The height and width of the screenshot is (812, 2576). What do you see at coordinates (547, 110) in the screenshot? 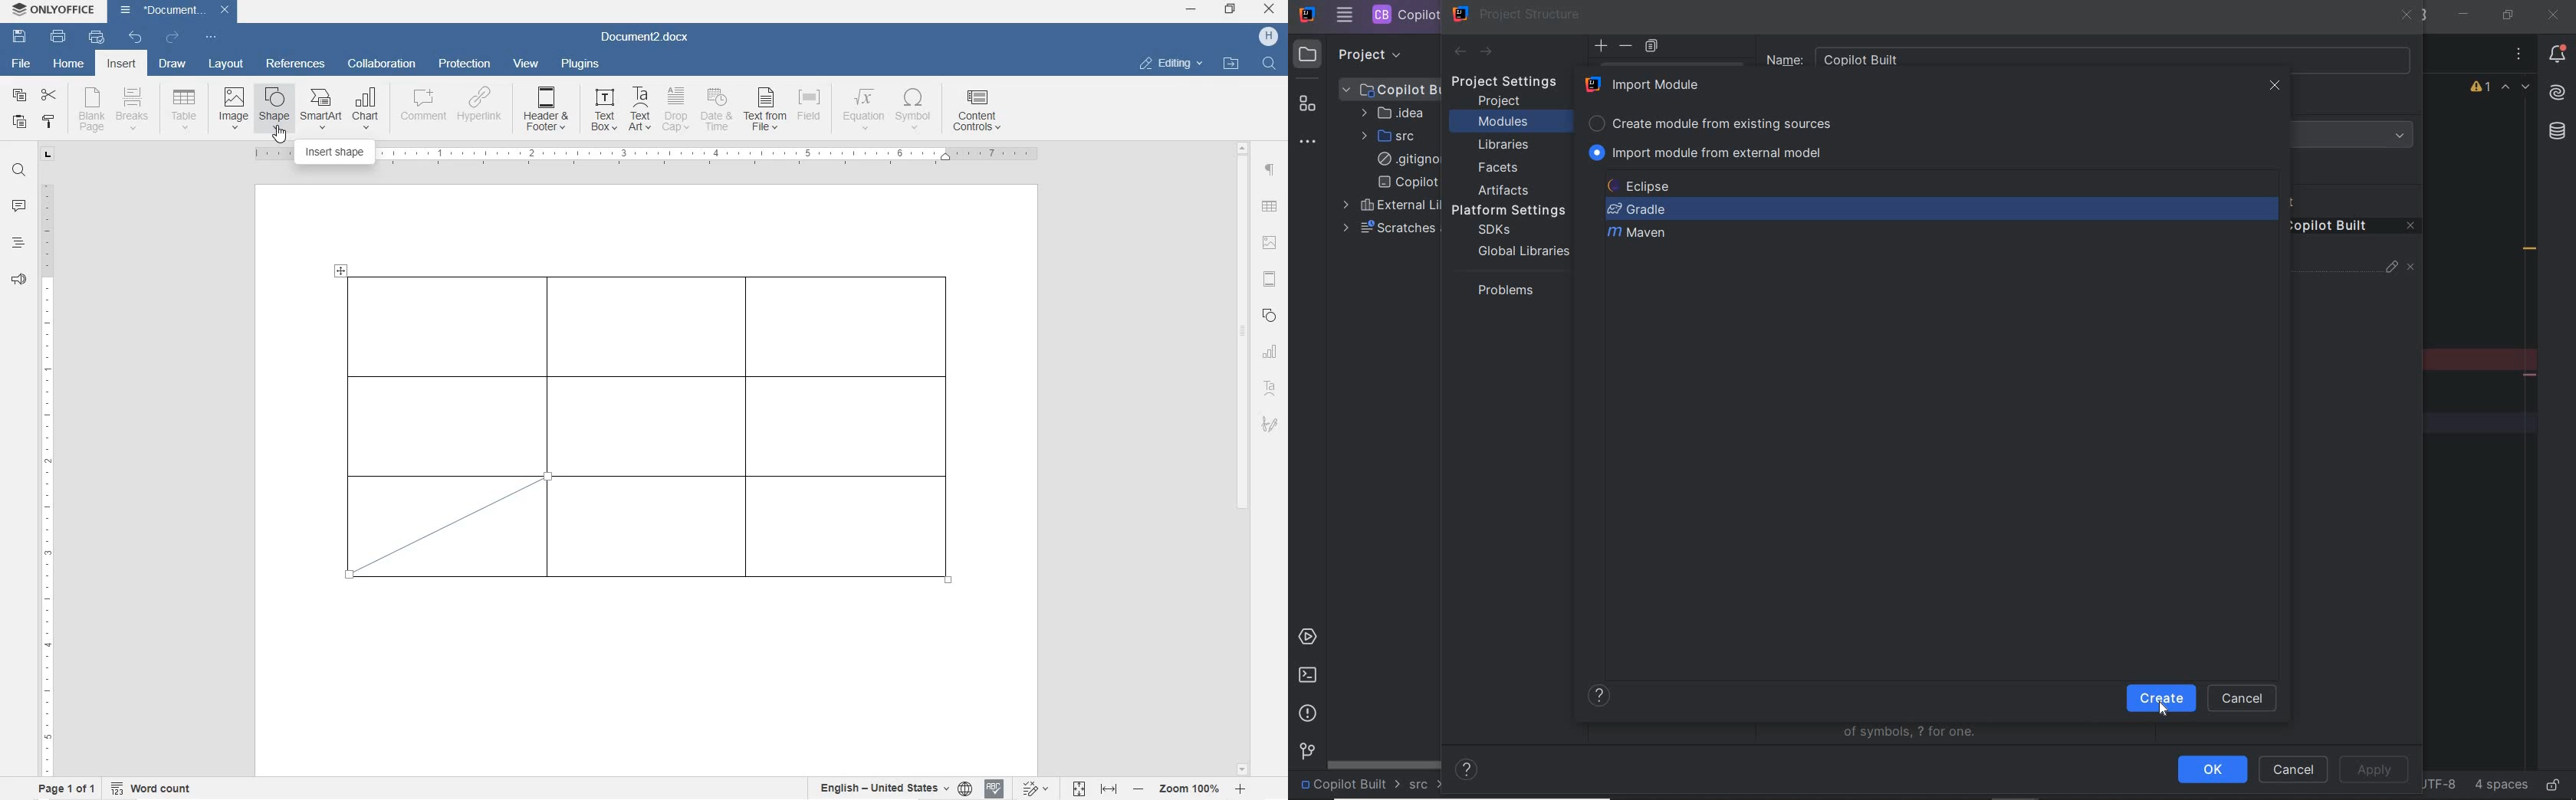
I see `HEADER & OOTER` at bounding box center [547, 110].